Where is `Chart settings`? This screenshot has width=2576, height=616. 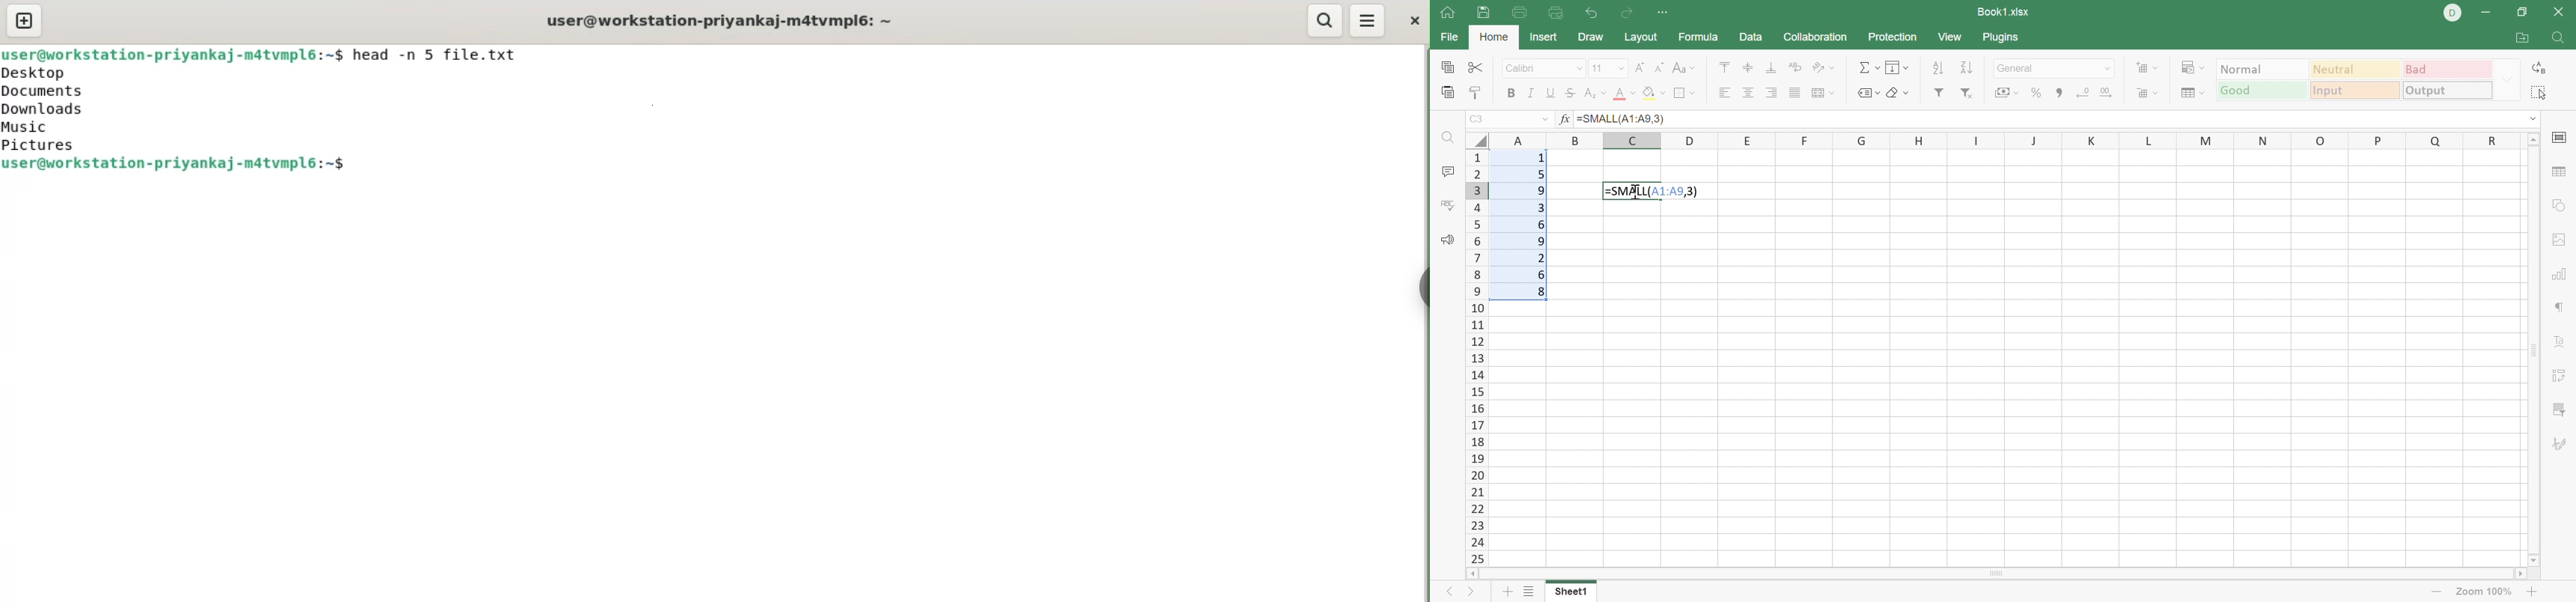 Chart settings is located at coordinates (2559, 275).